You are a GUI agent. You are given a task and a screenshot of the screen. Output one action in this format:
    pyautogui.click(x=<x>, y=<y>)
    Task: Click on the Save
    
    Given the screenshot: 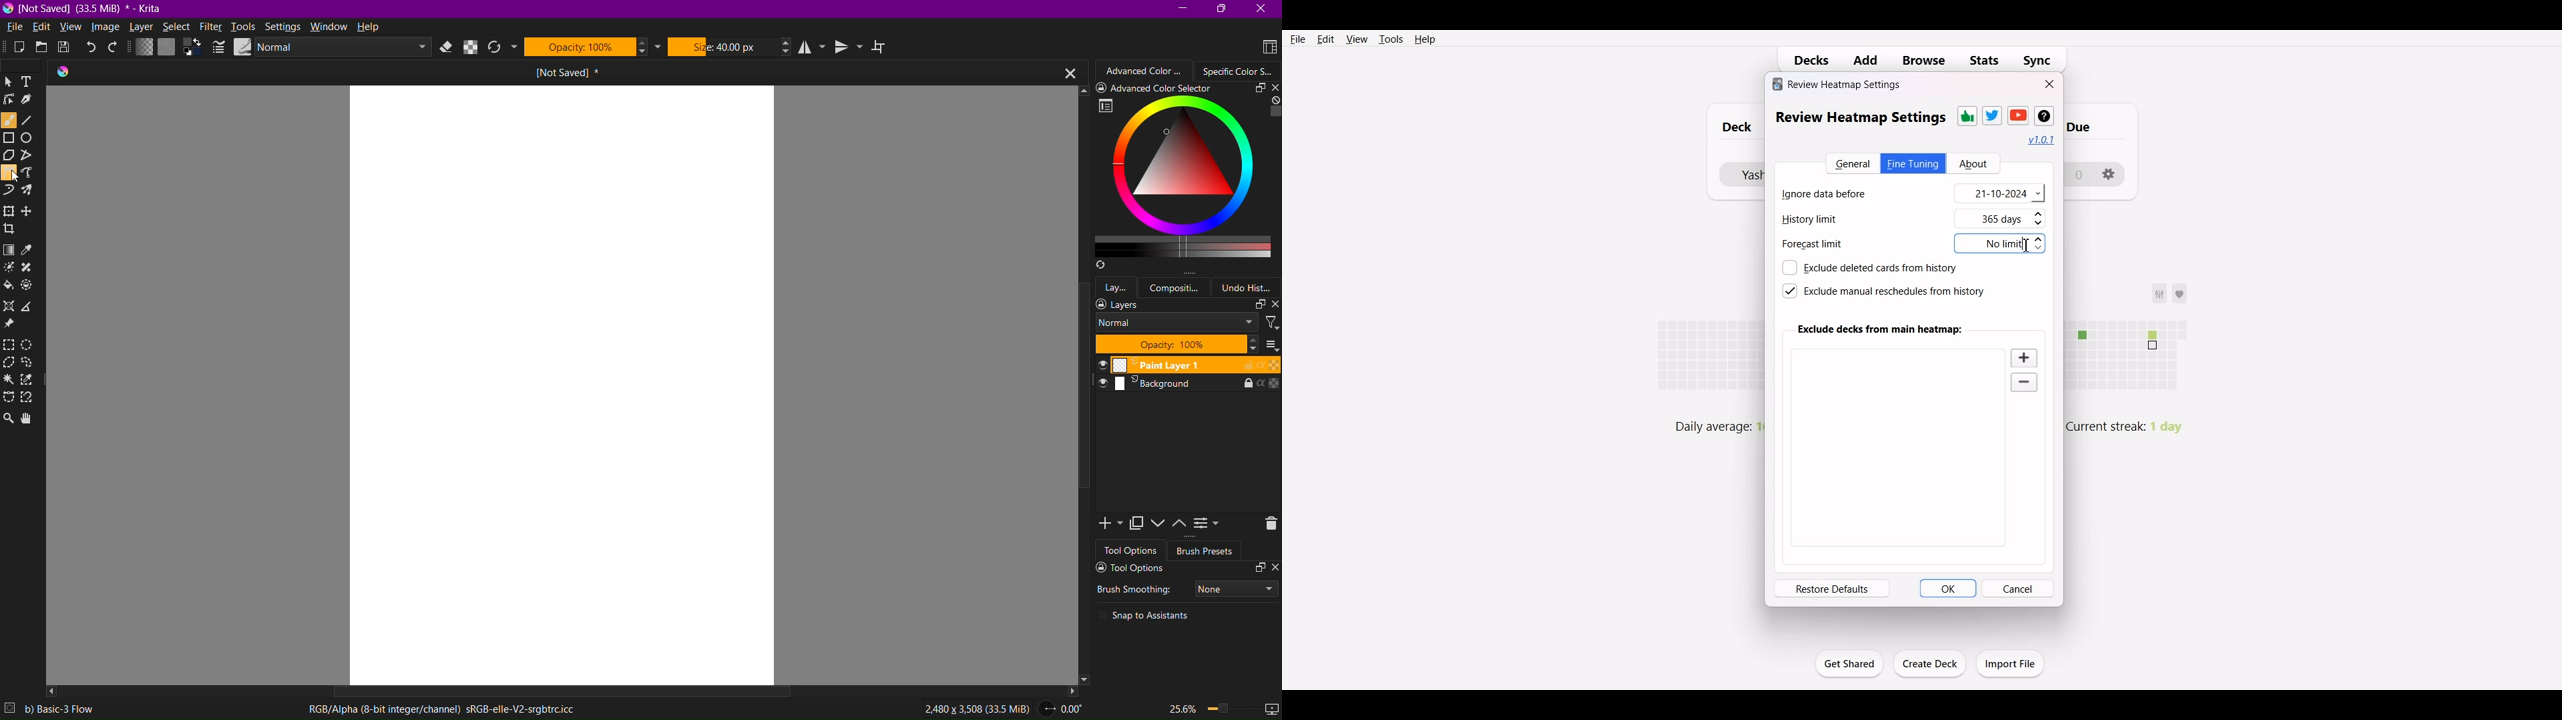 What is the action you would take?
    pyautogui.click(x=66, y=49)
    